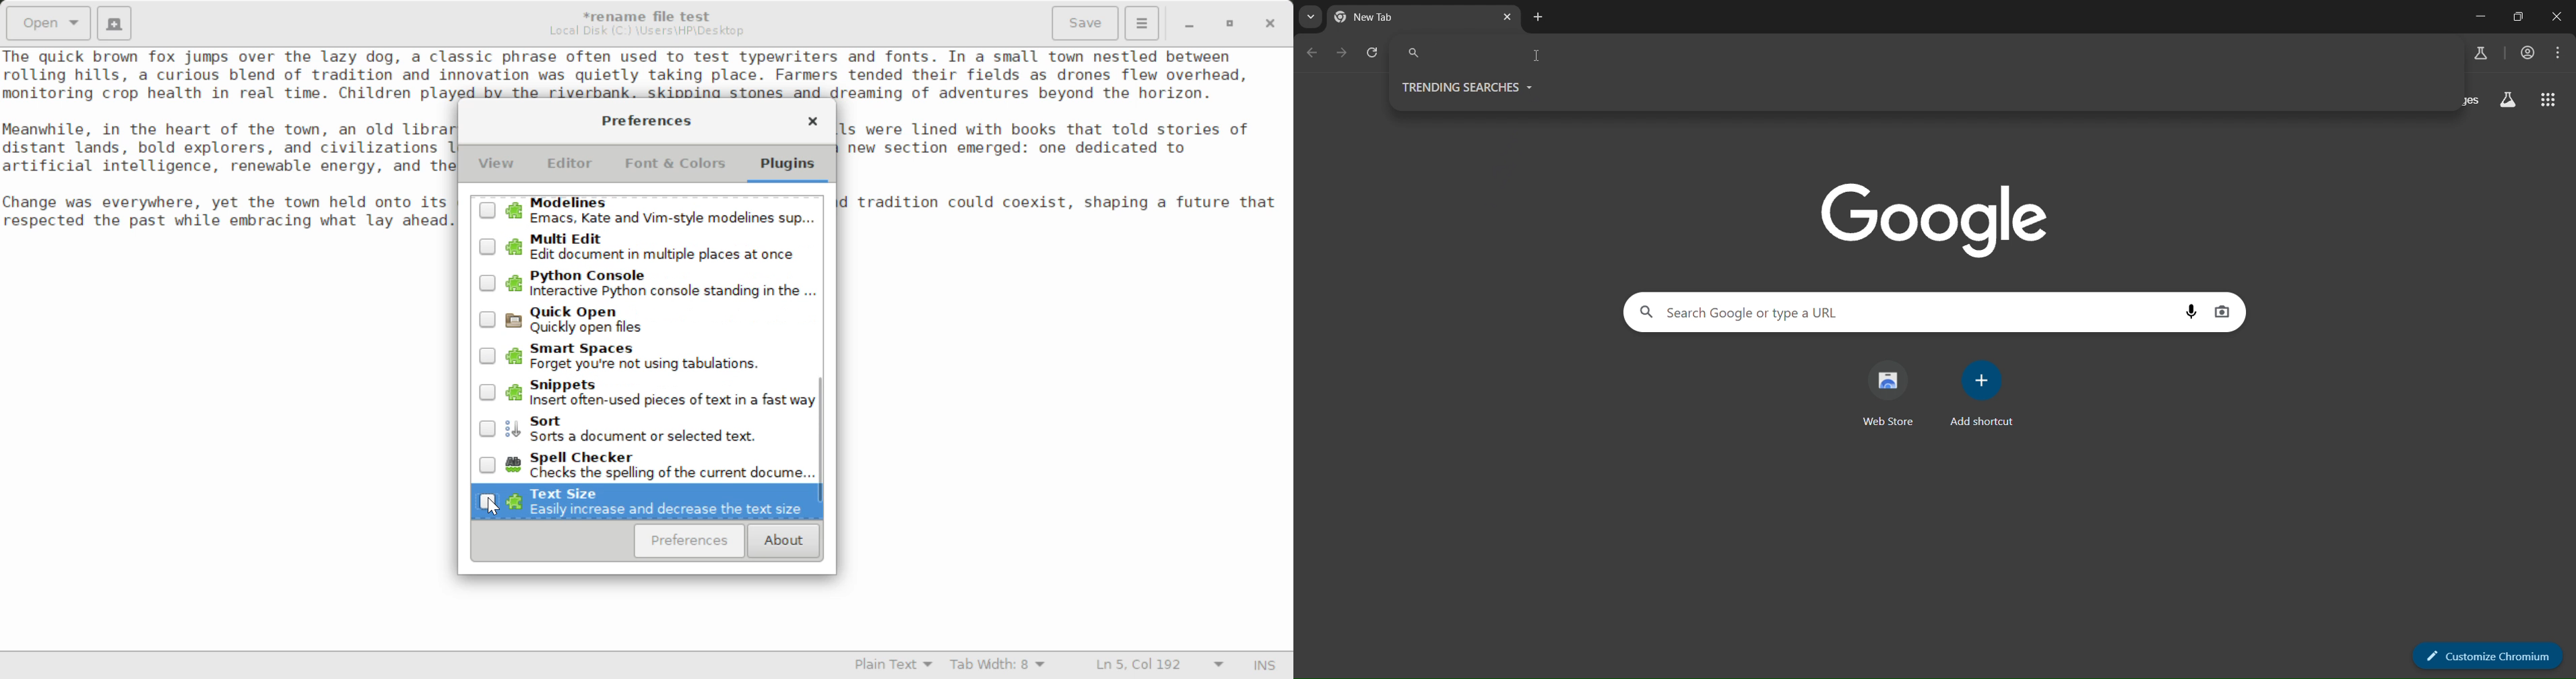  I want to click on go forward one page, so click(1344, 53).